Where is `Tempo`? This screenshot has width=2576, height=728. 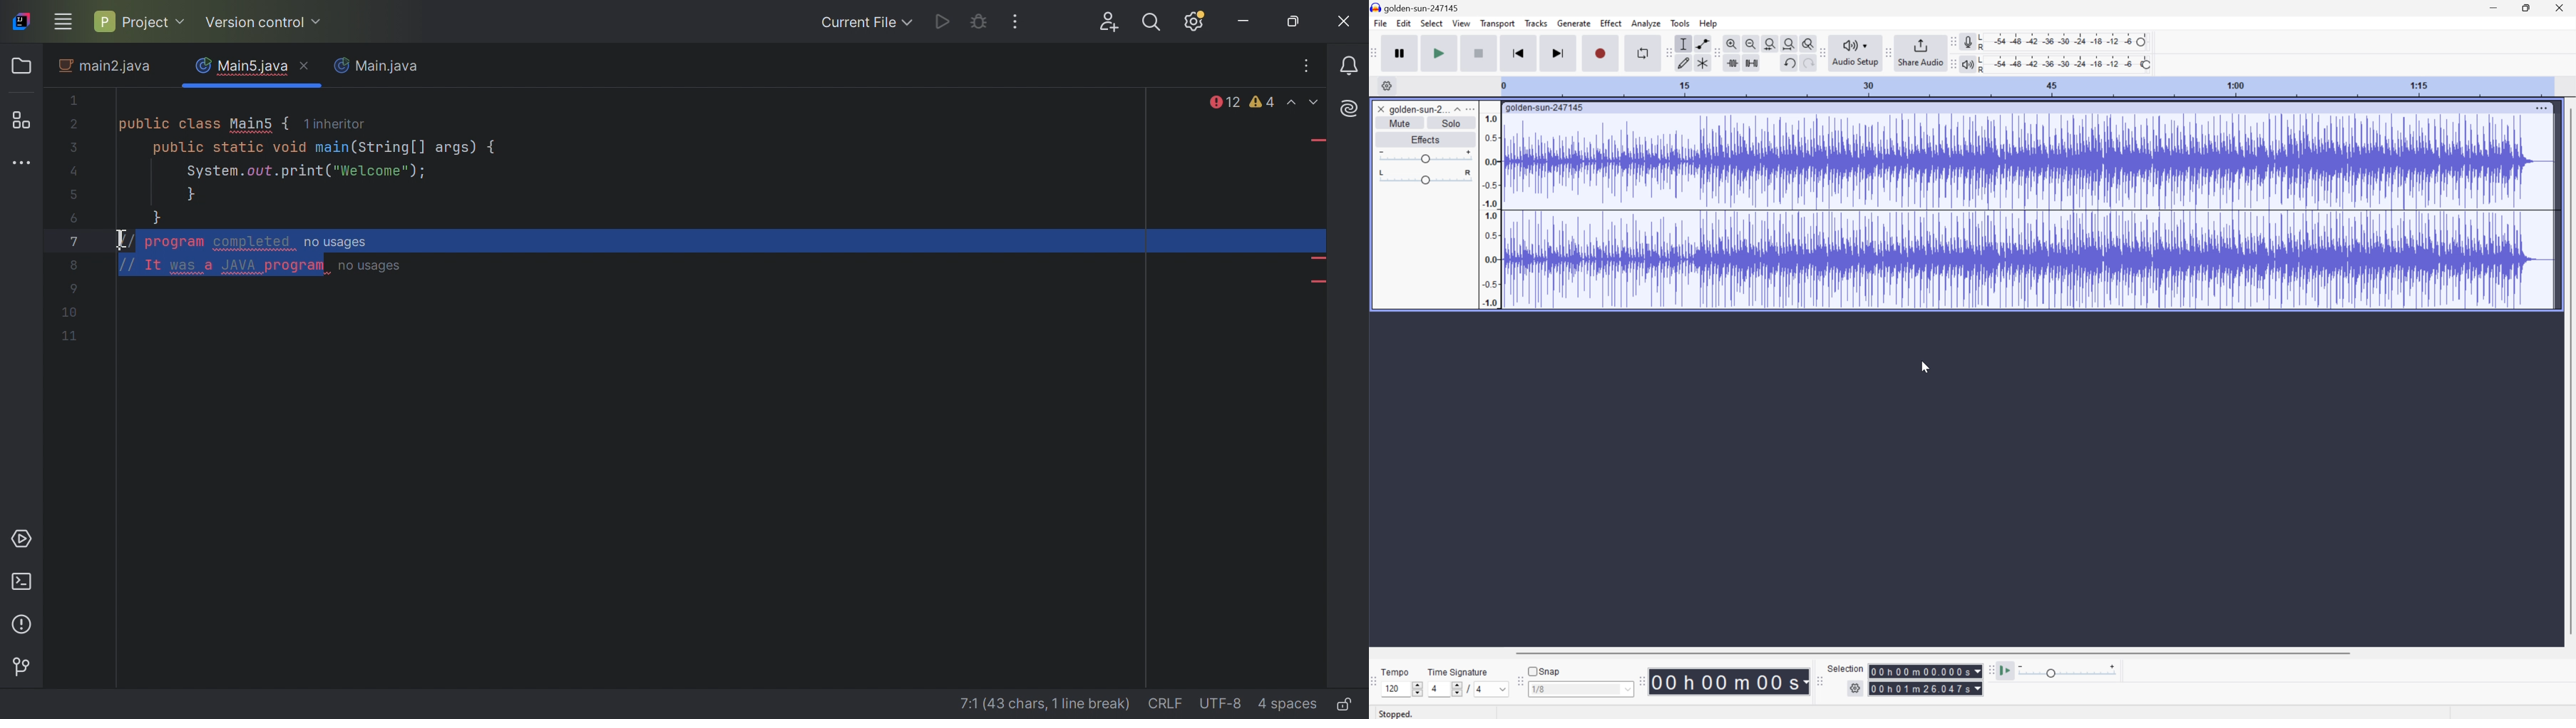 Tempo is located at coordinates (1398, 671).